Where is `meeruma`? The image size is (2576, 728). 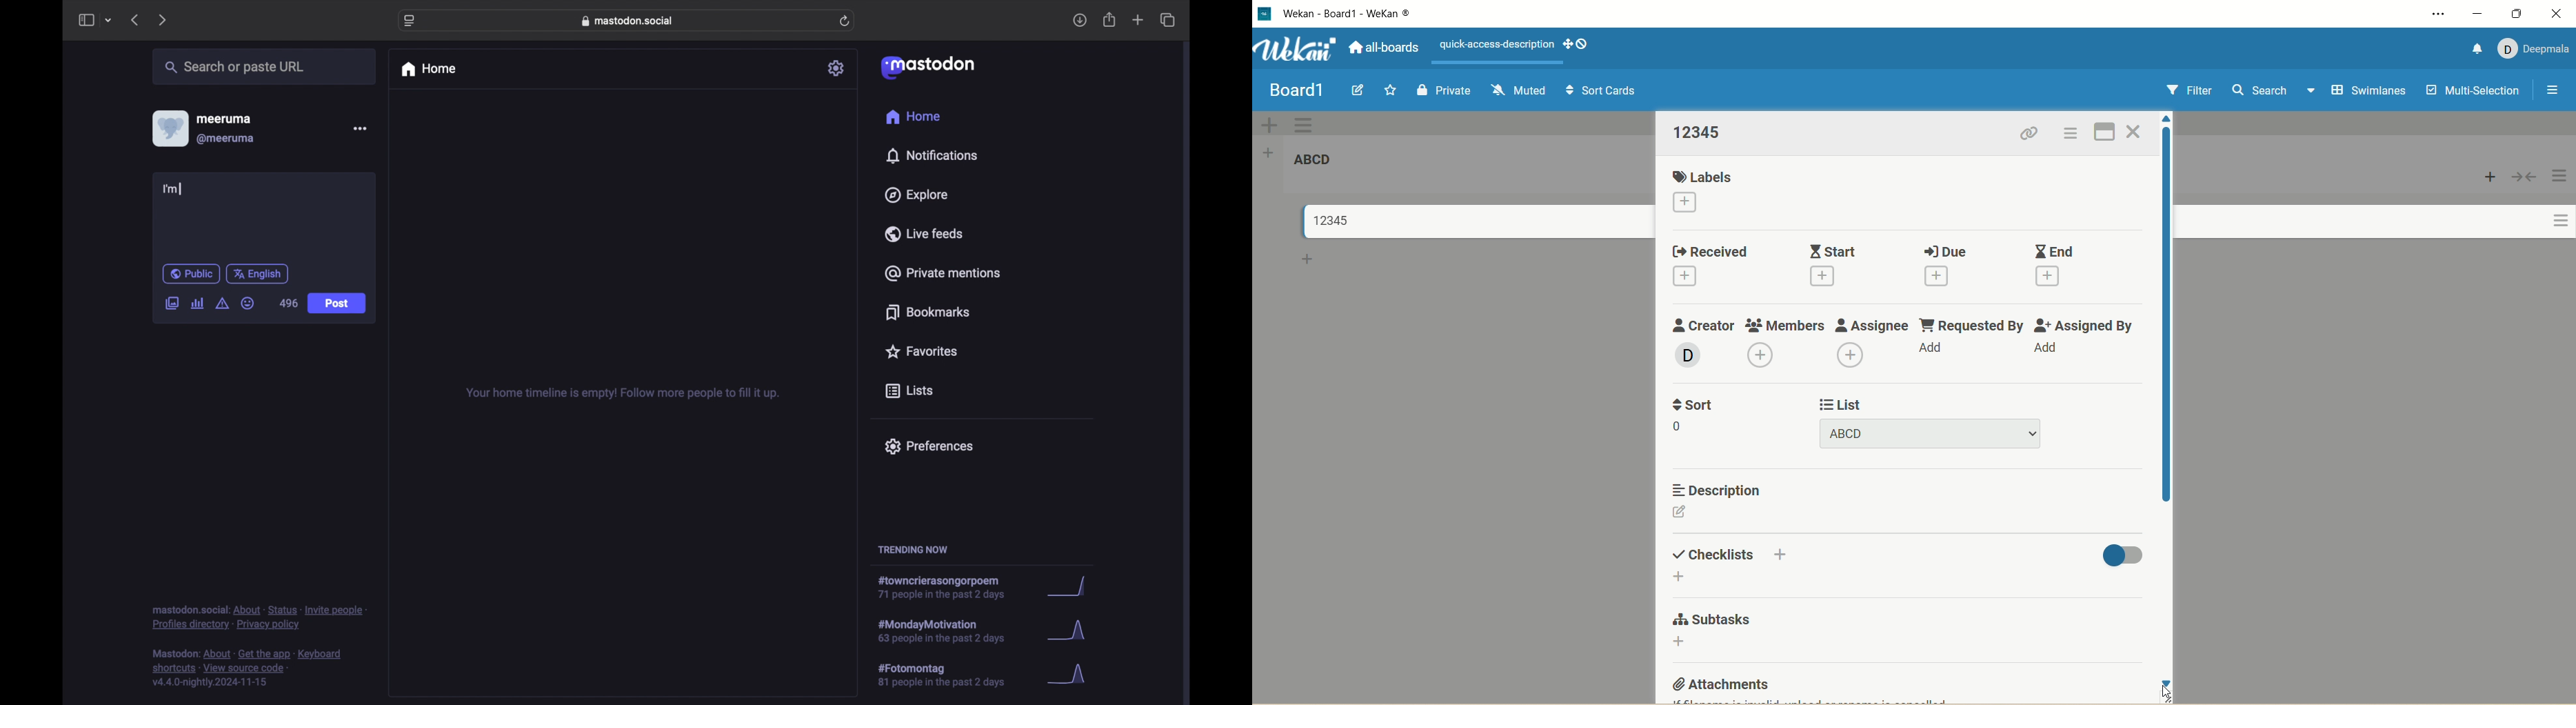 meeruma is located at coordinates (224, 119).